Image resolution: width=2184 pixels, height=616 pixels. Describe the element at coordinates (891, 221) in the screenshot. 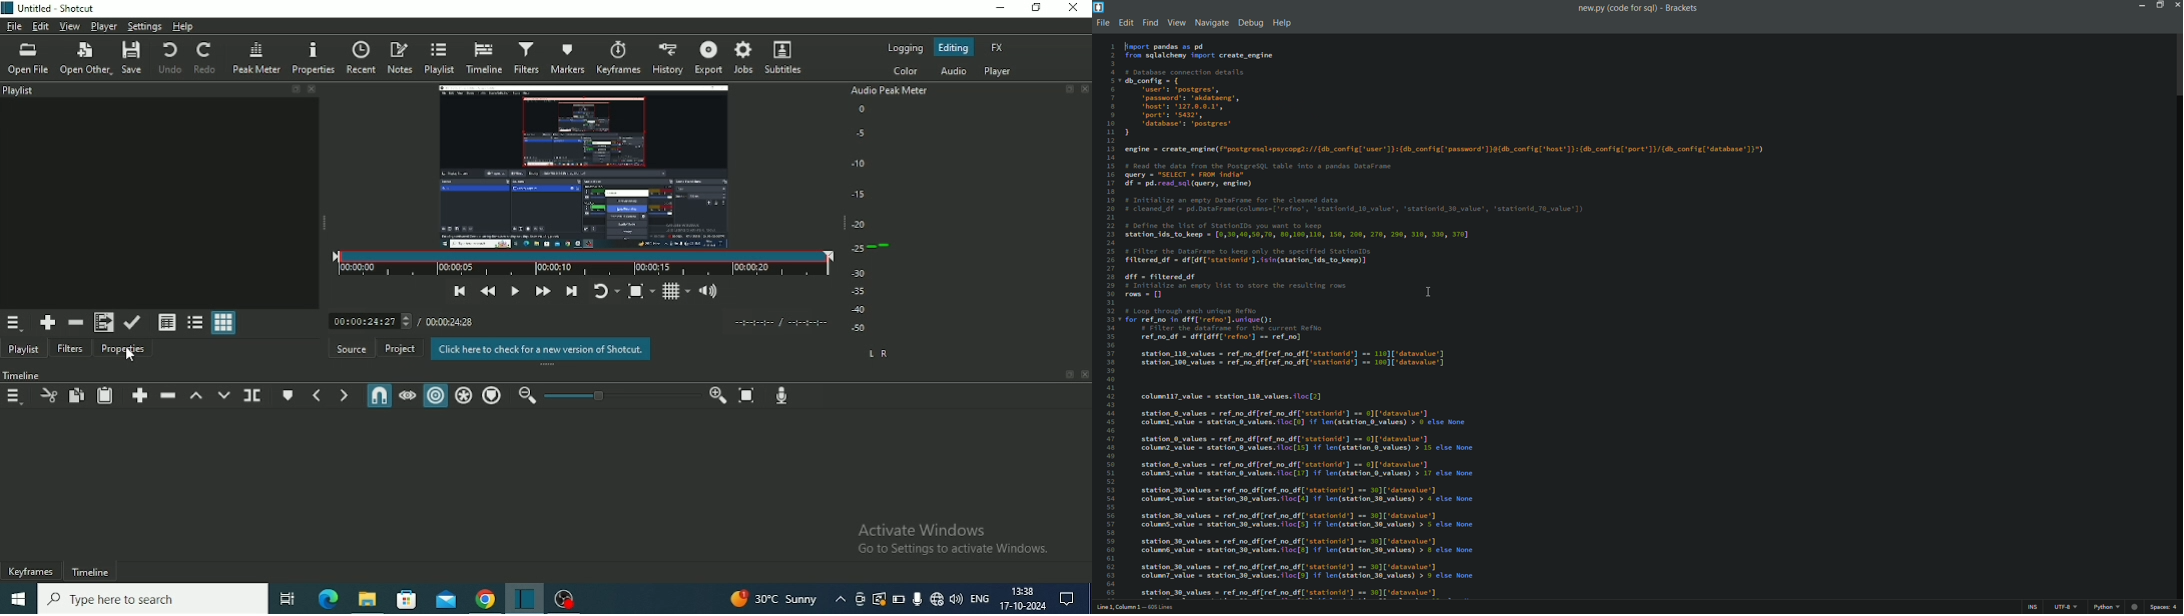

I see `Audio Peak Meter` at that location.